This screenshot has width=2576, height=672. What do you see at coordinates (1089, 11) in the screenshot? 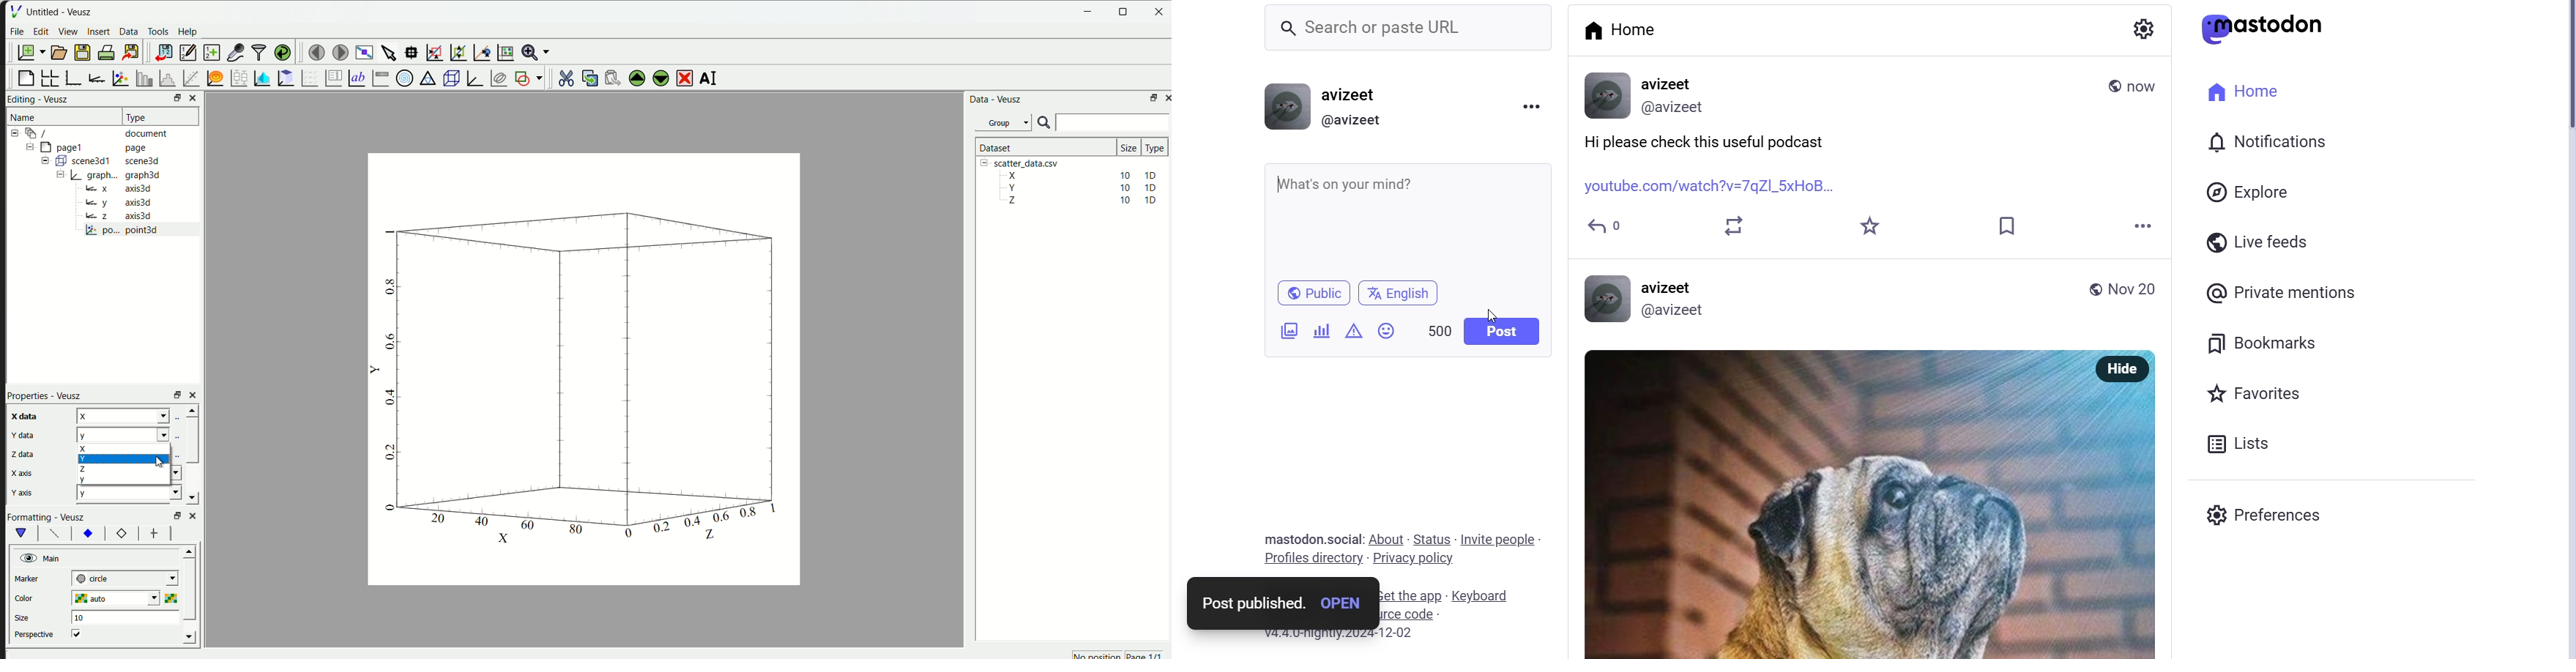
I see `Minimize` at bounding box center [1089, 11].